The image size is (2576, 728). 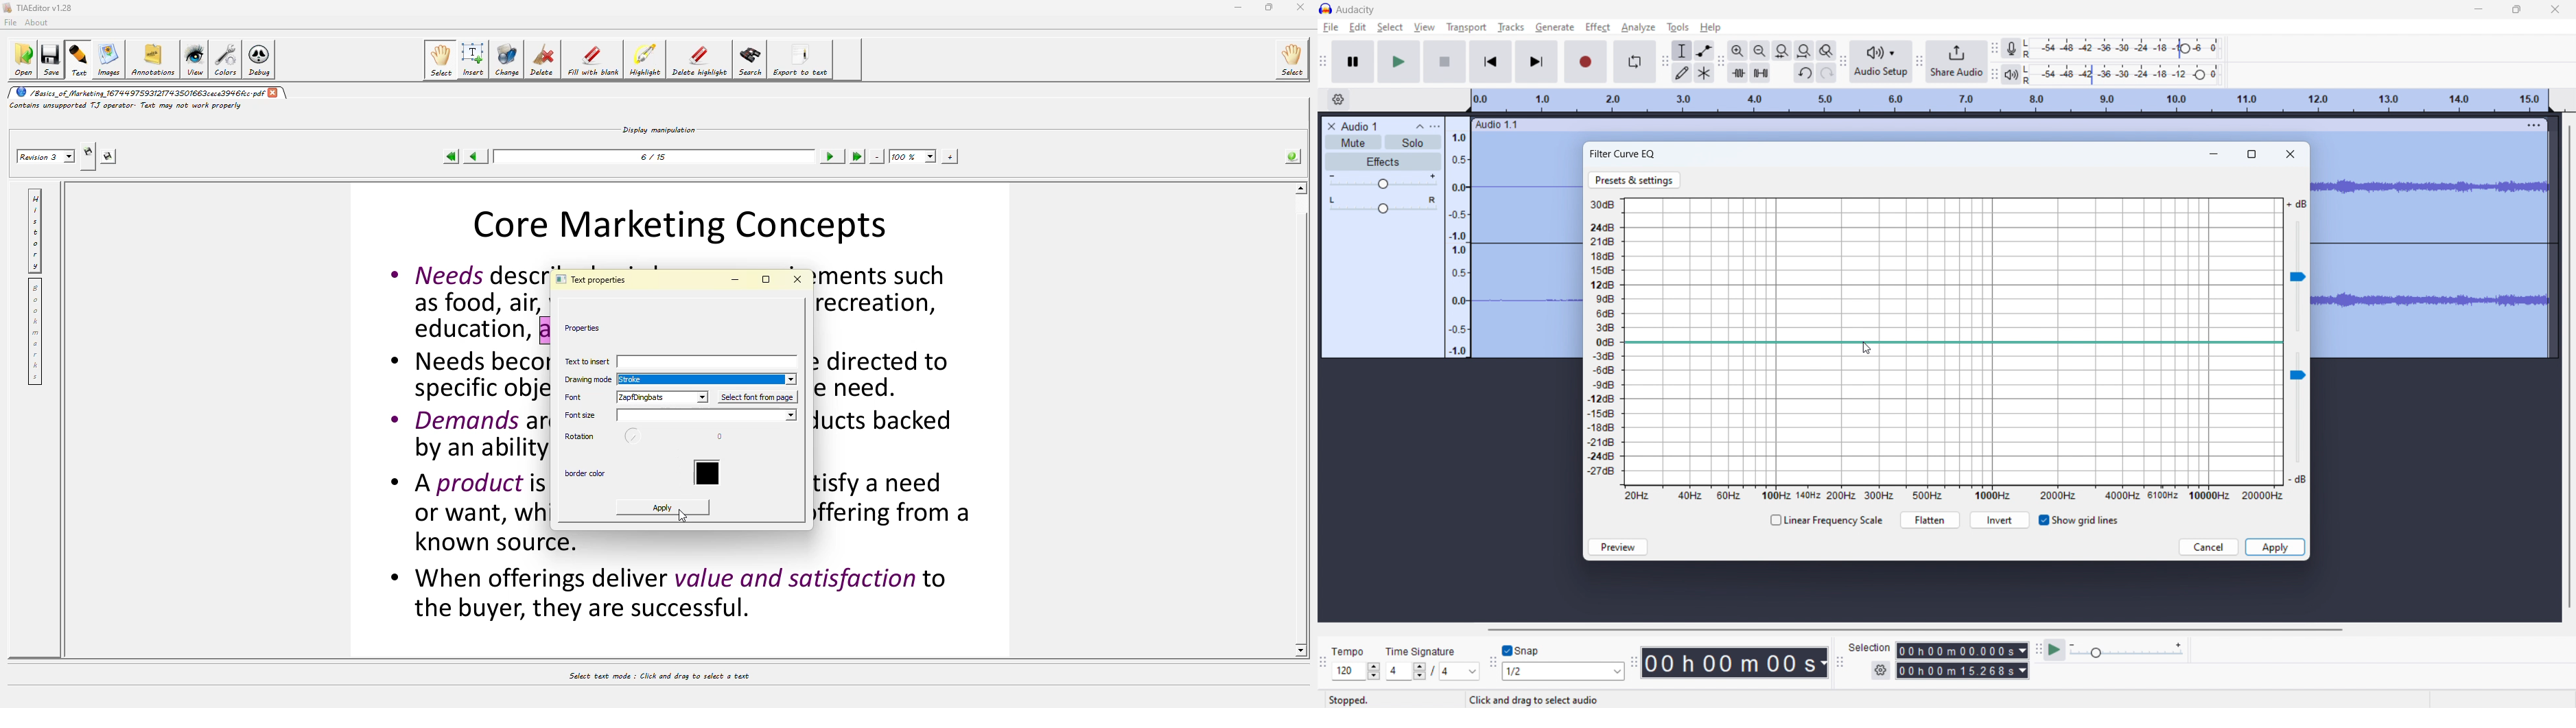 What do you see at coordinates (2056, 650) in the screenshot?
I see `play at speed` at bounding box center [2056, 650].